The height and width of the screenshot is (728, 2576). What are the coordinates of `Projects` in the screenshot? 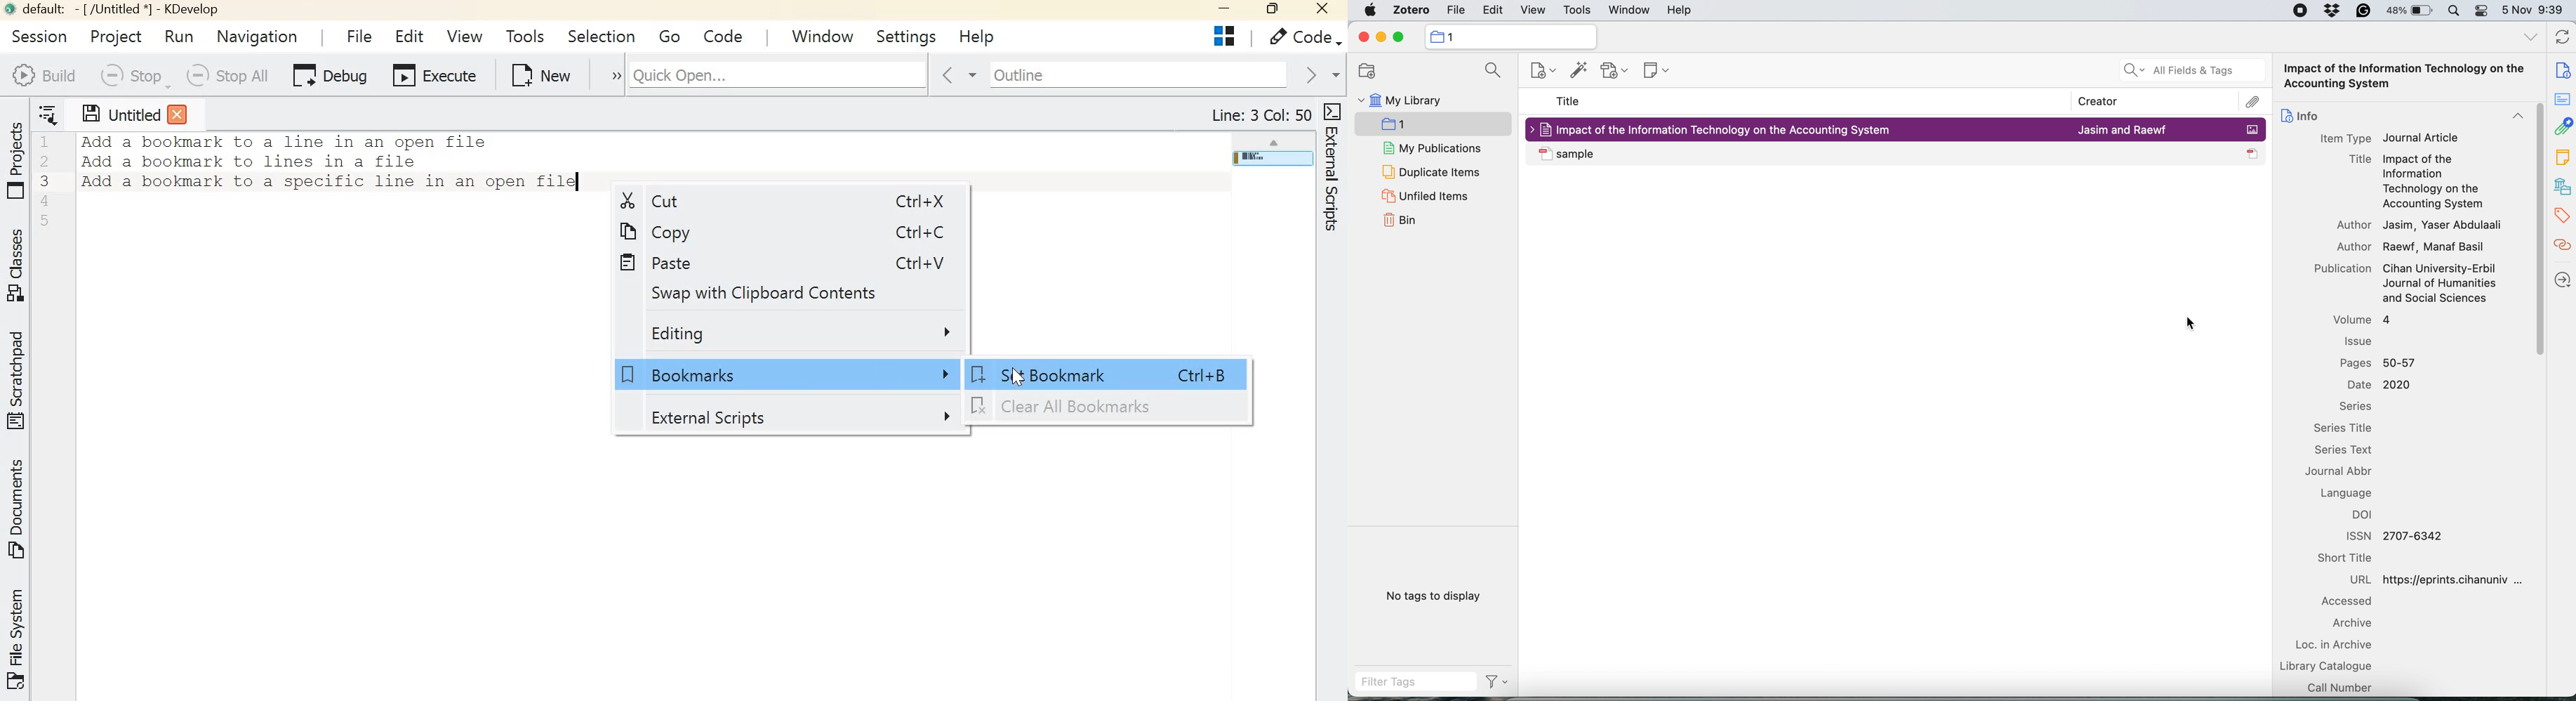 It's located at (1228, 37).